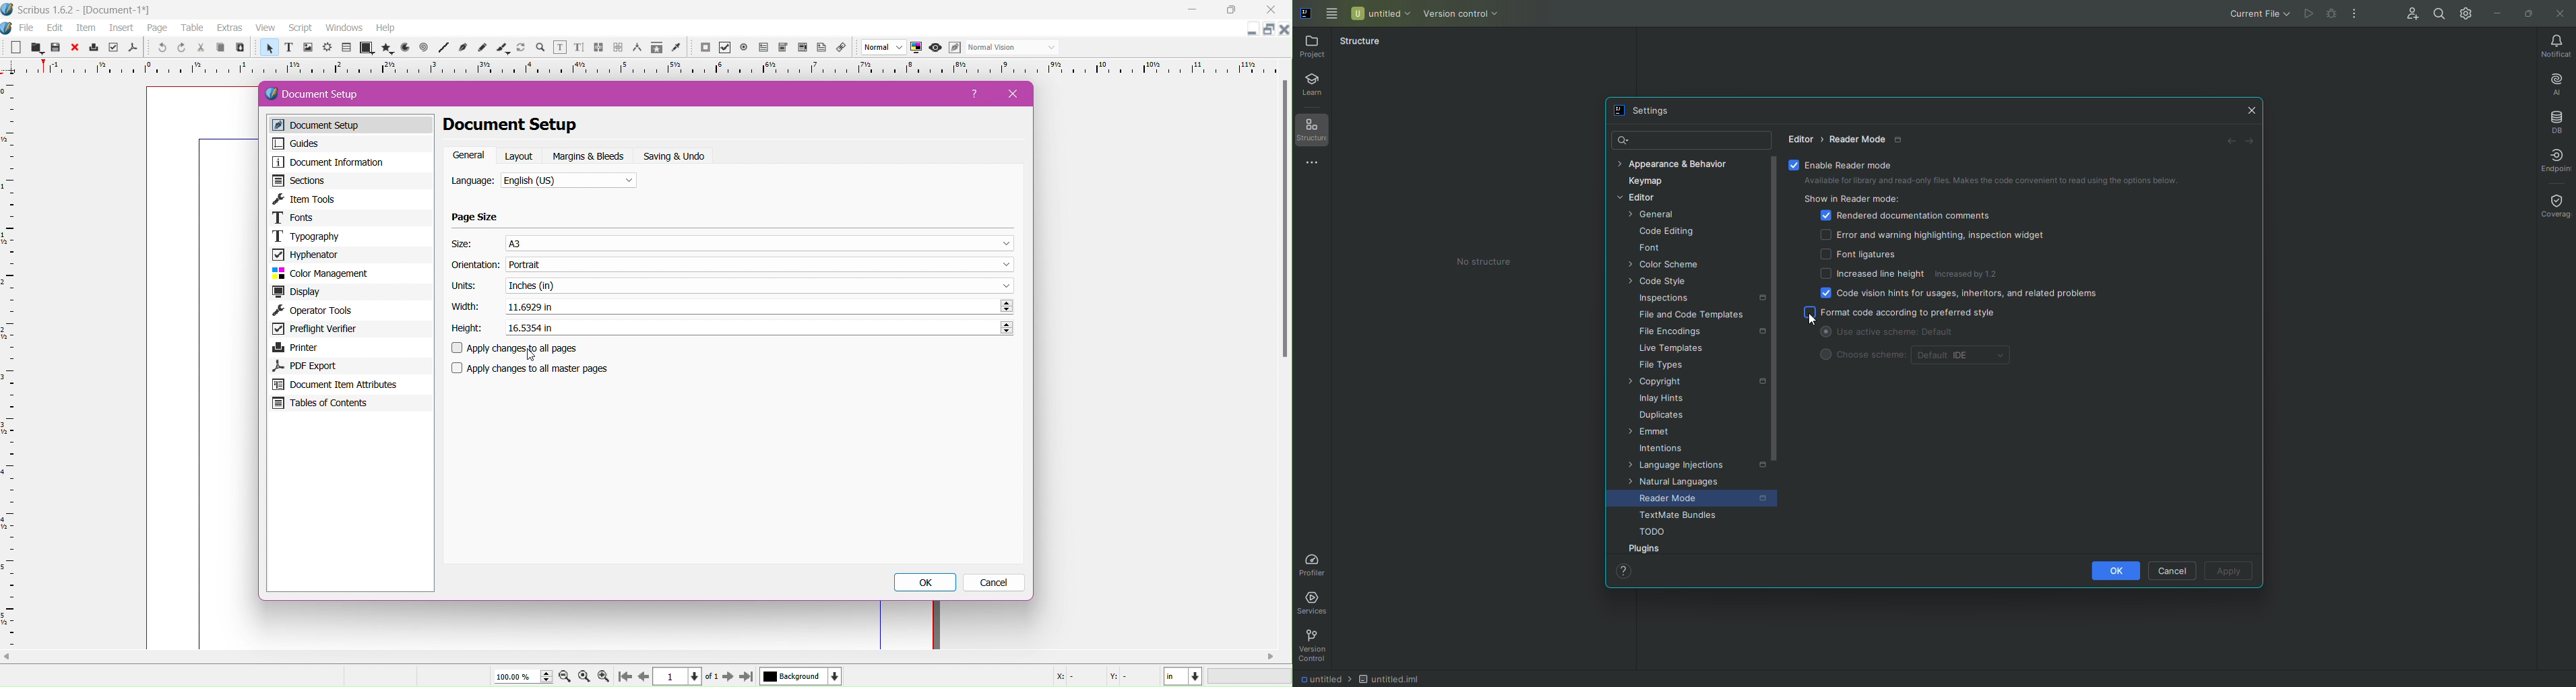 This screenshot has width=2576, height=700. Describe the element at coordinates (1662, 232) in the screenshot. I see `Code Editing` at that location.